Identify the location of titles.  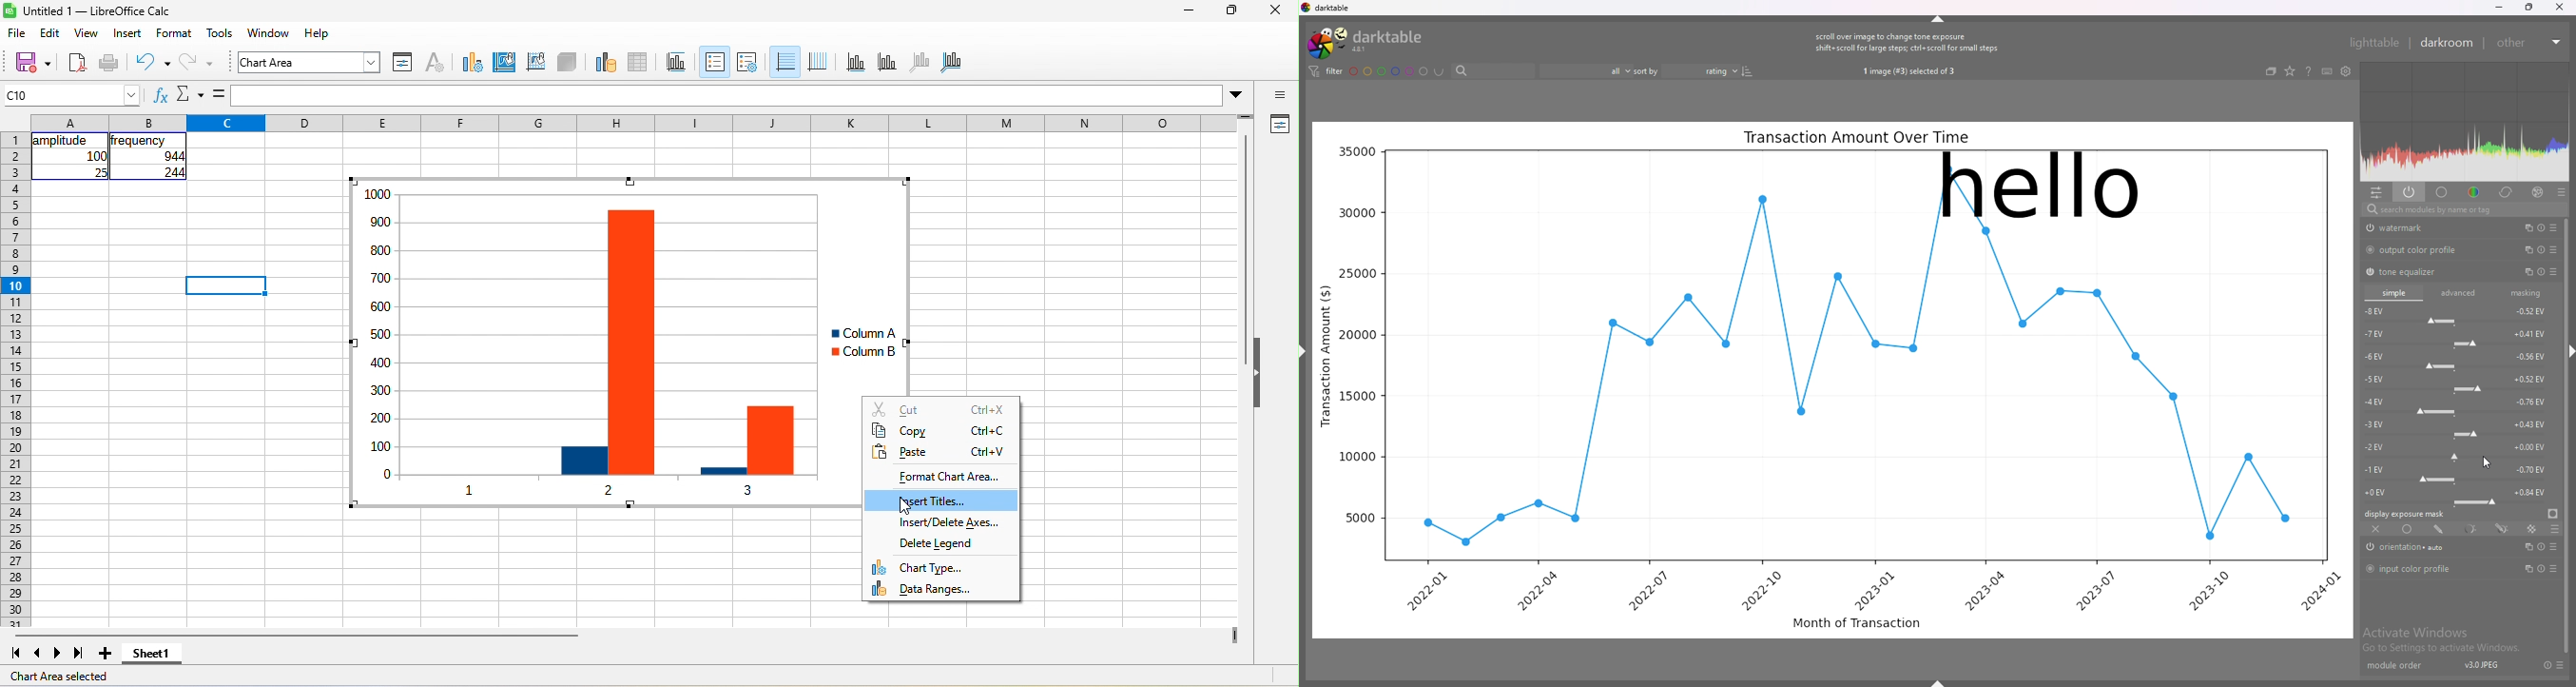
(677, 63).